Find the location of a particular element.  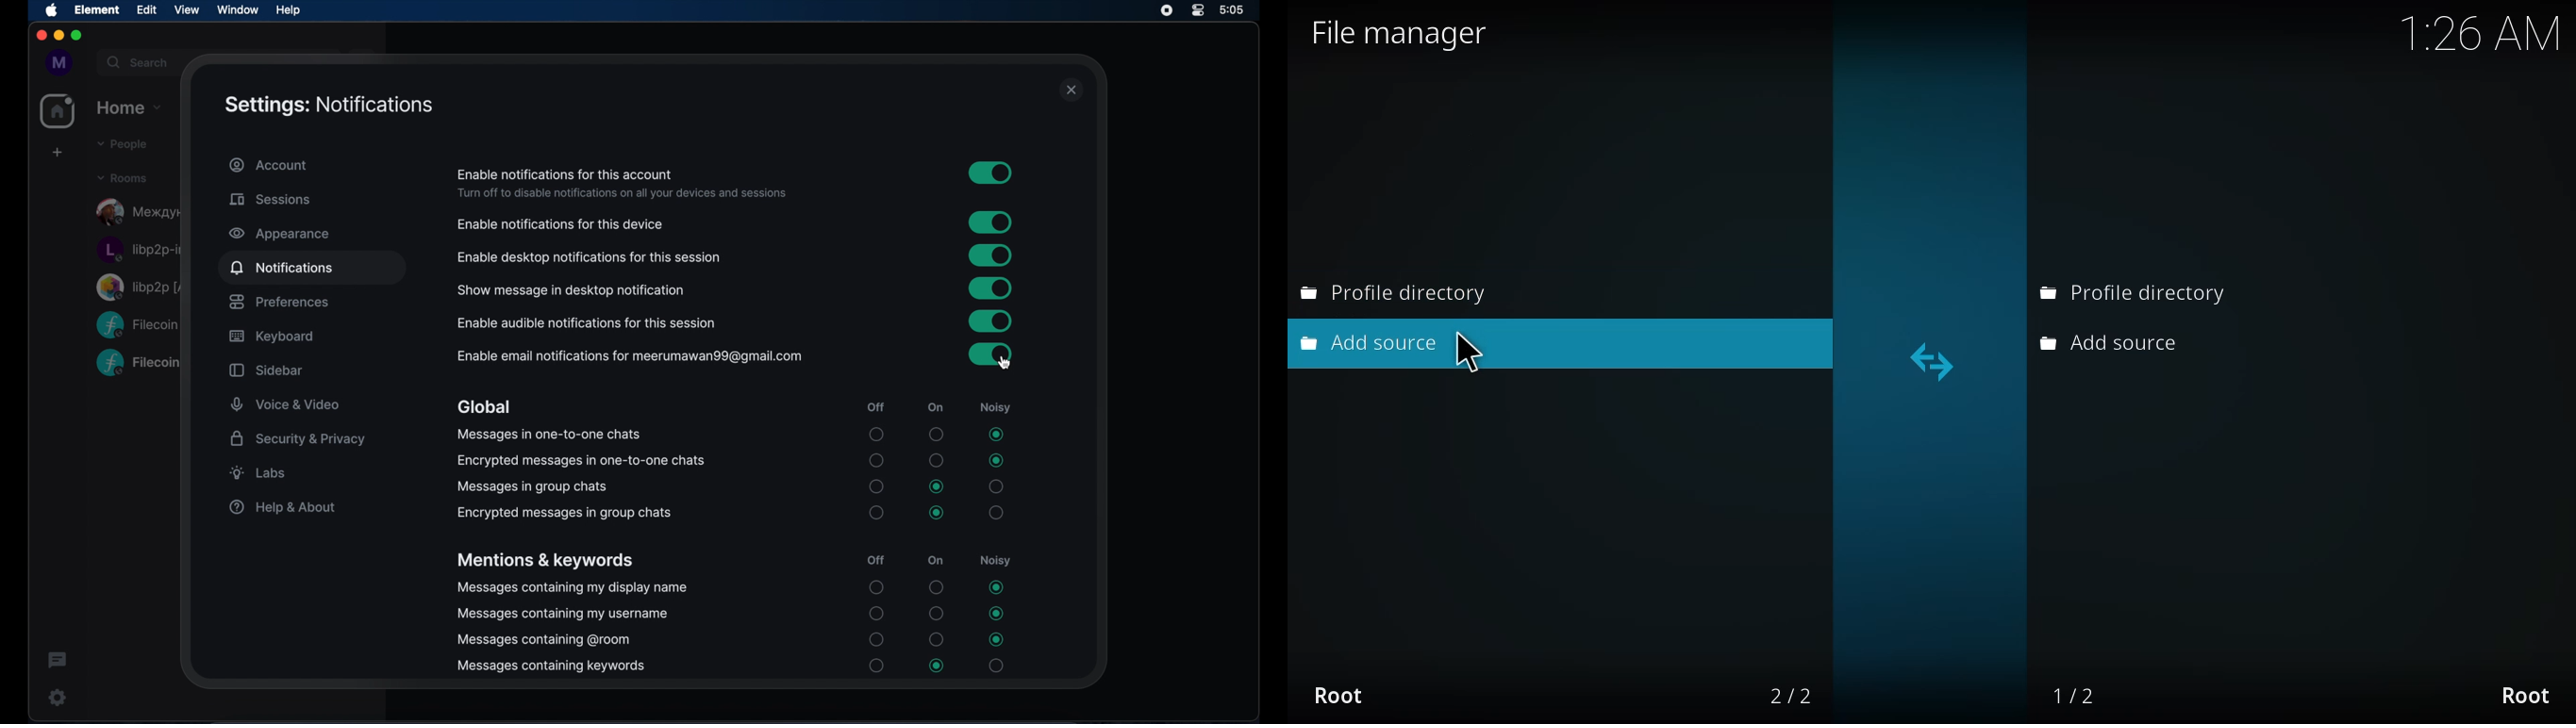

noisy is located at coordinates (995, 408).